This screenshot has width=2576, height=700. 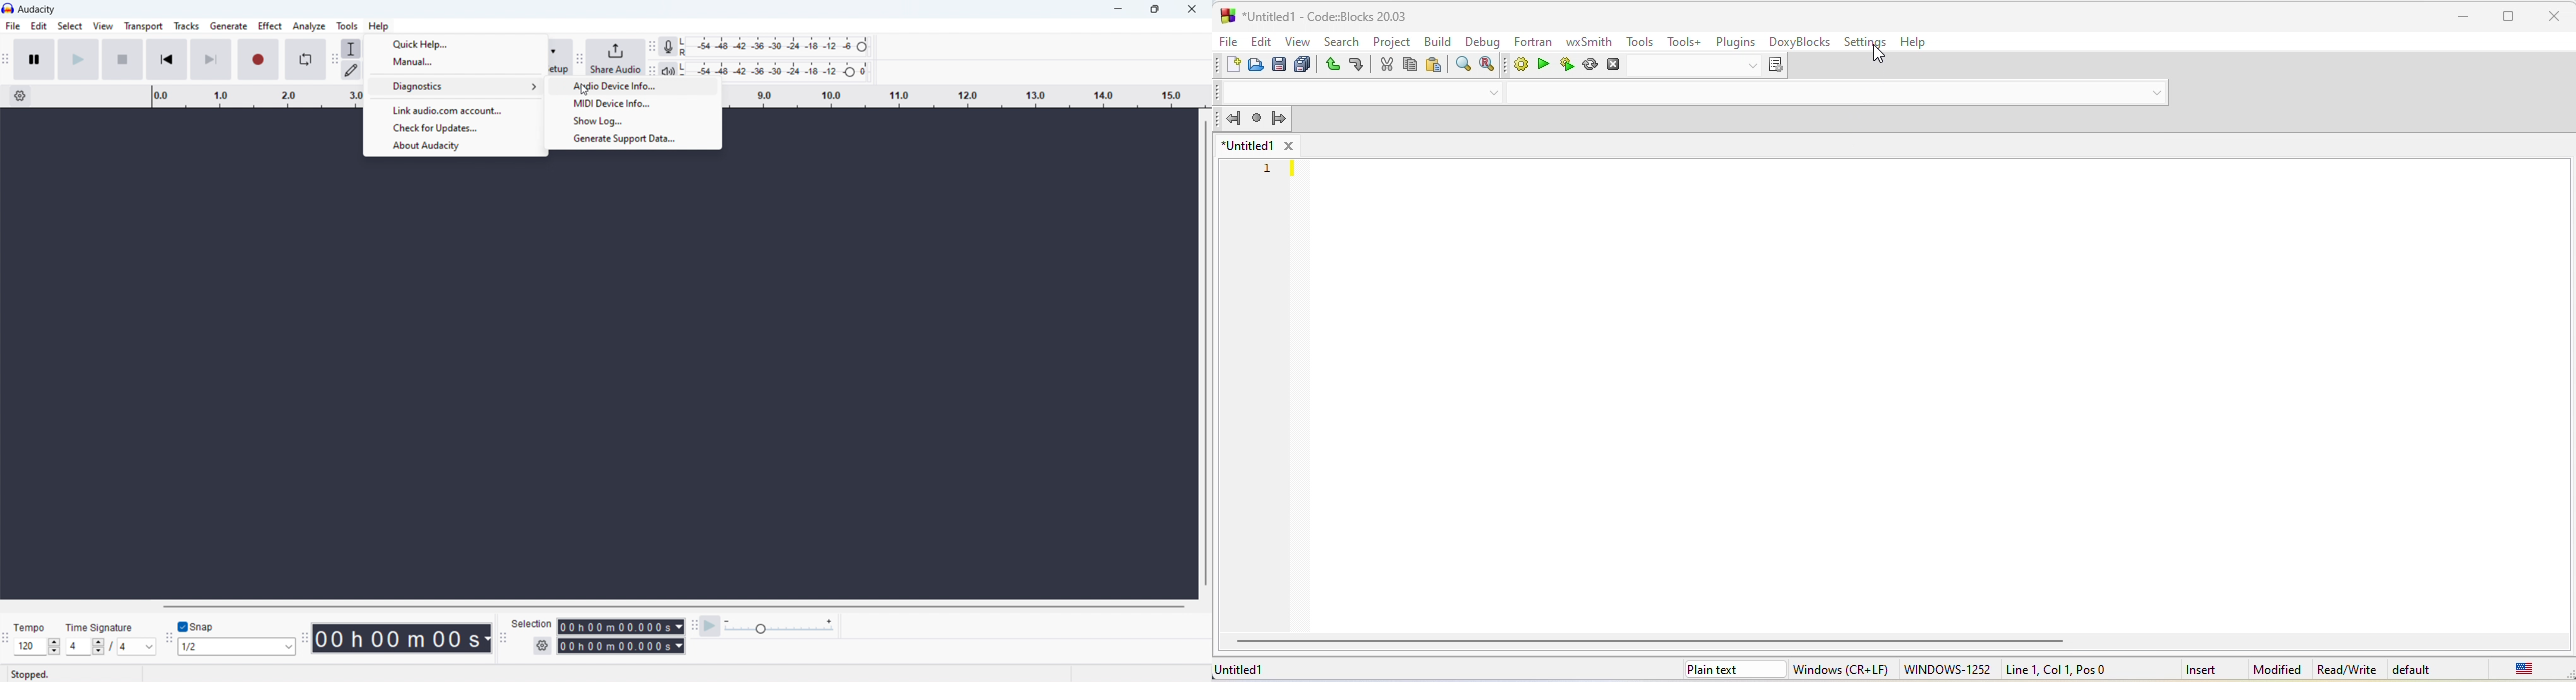 I want to click on tracks, so click(x=186, y=26).